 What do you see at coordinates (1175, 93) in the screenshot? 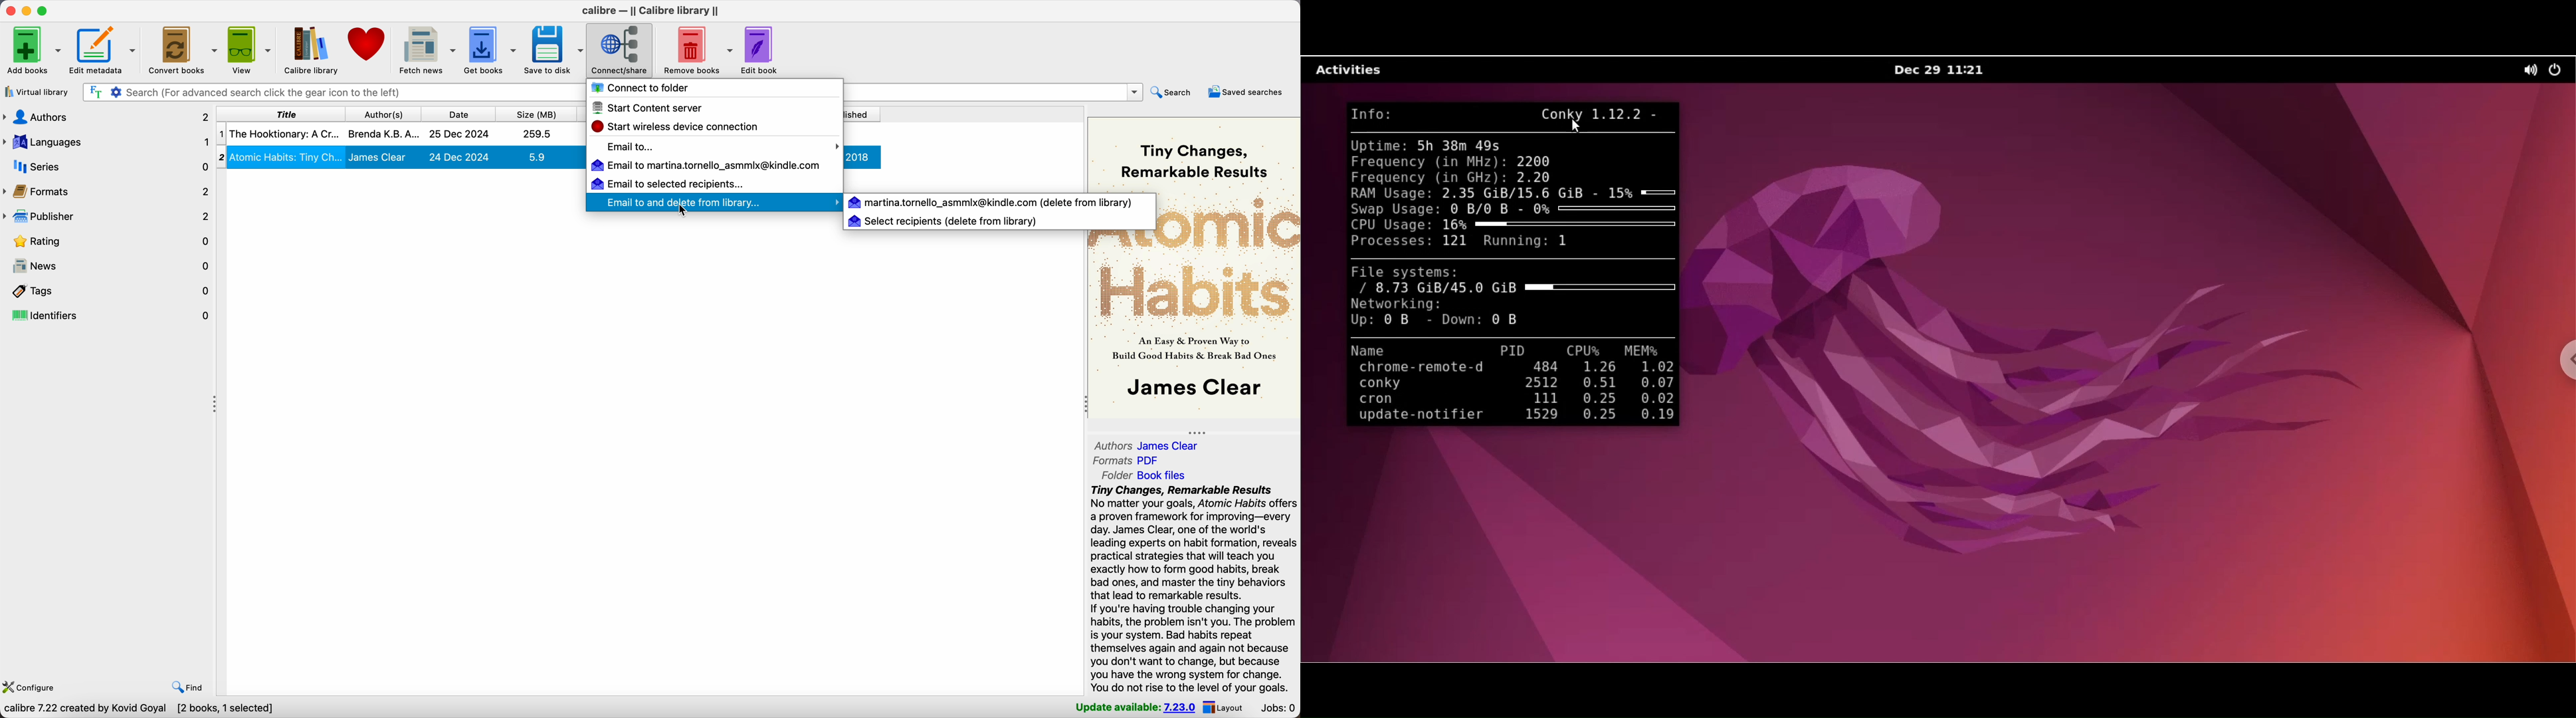
I see `search` at bounding box center [1175, 93].